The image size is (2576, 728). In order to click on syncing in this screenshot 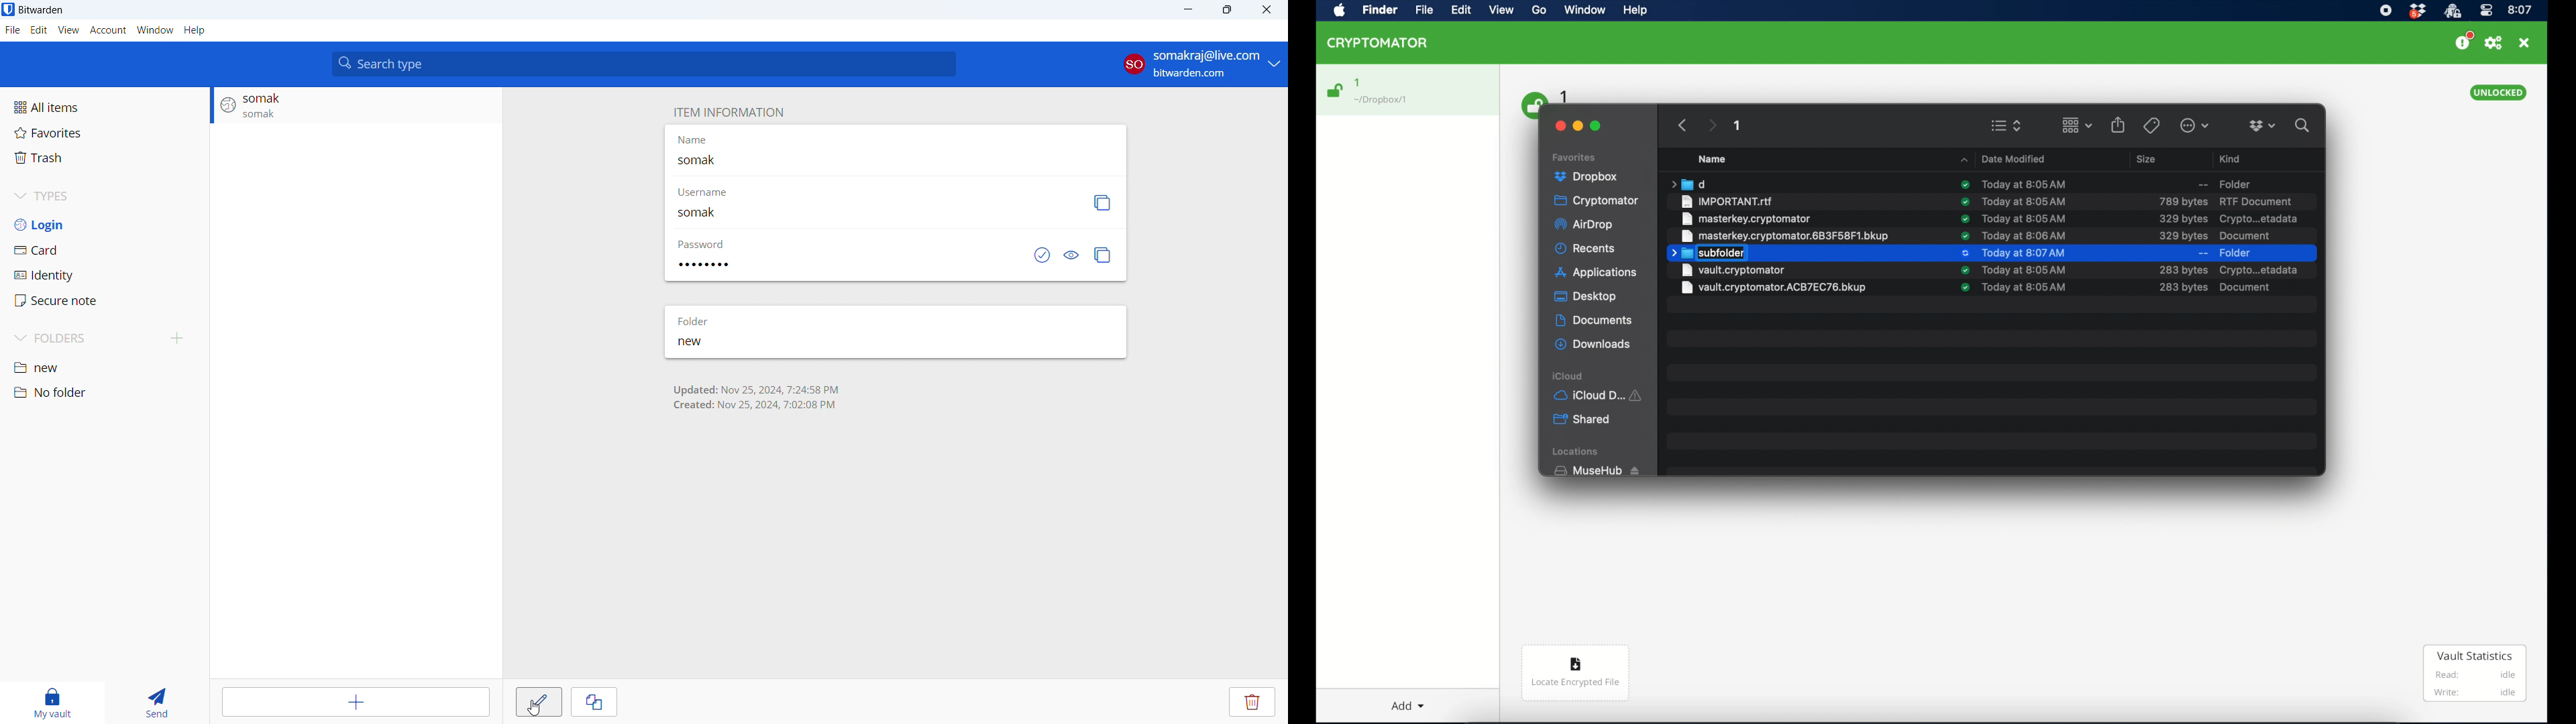, I will do `click(1964, 253)`.